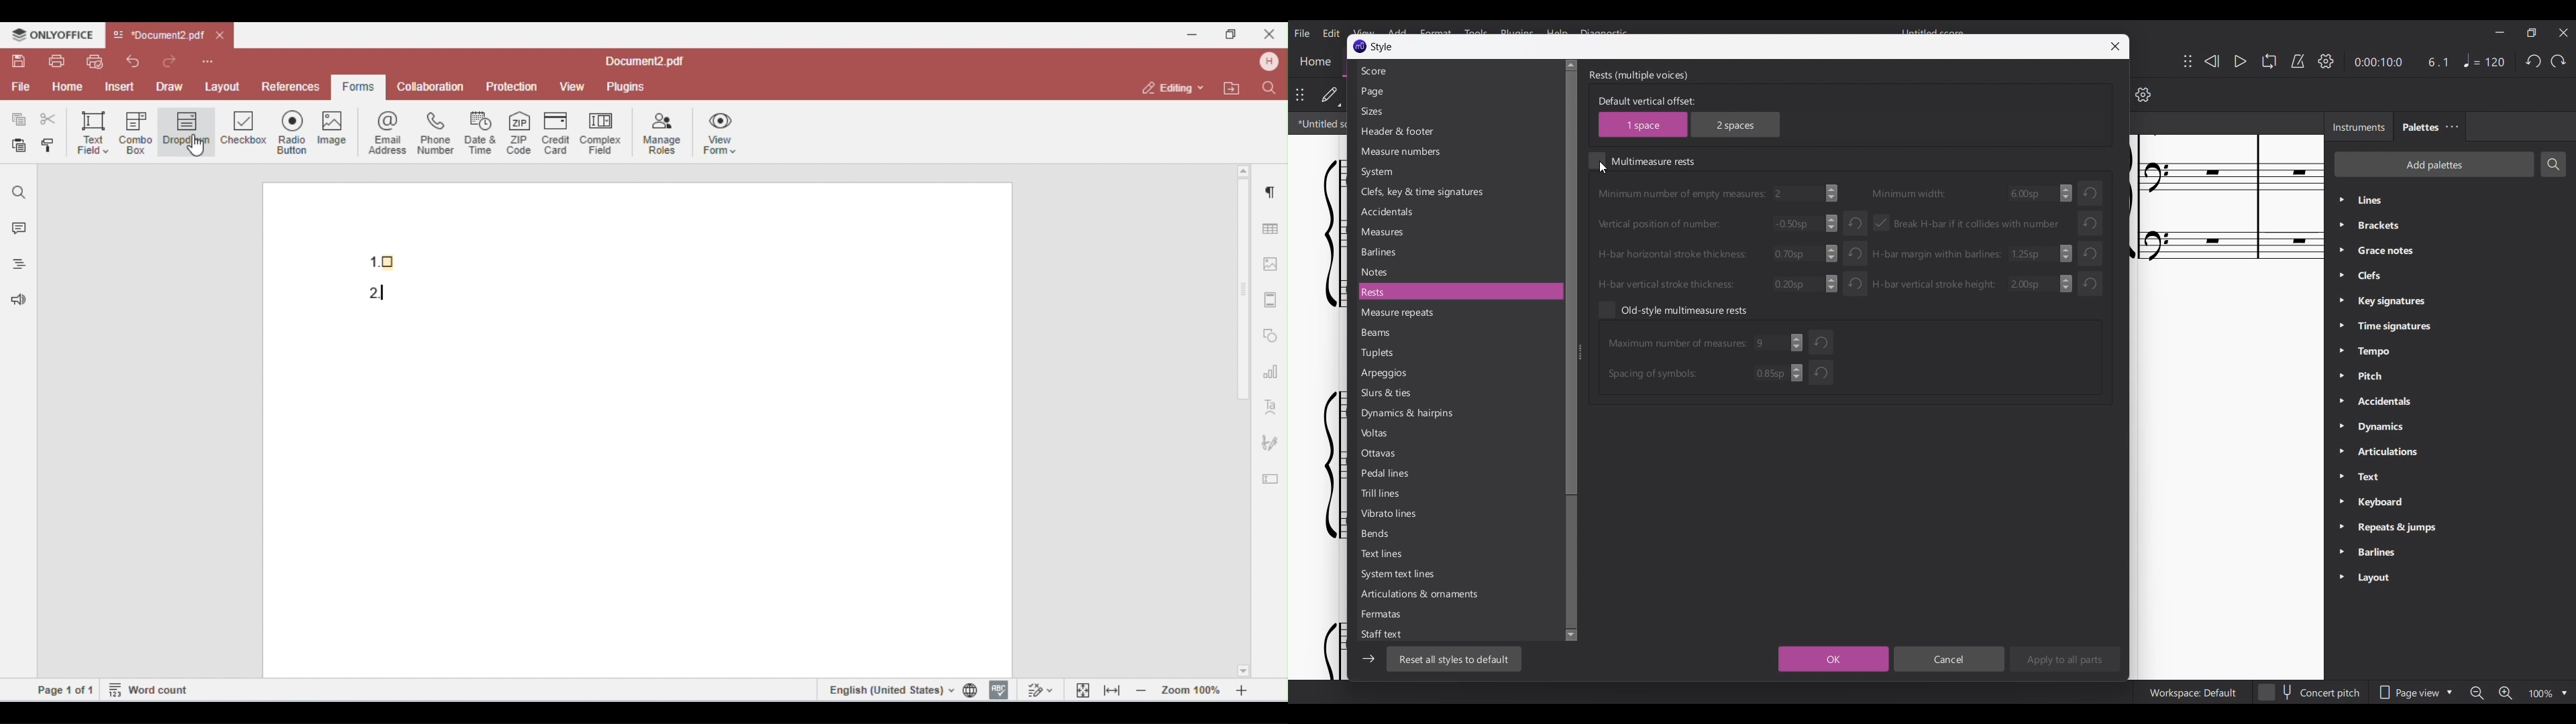 This screenshot has height=728, width=2576. What do you see at coordinates (2484, 60) in the screenshot?
I see `Tempo` at bounding box center [2484, 60].